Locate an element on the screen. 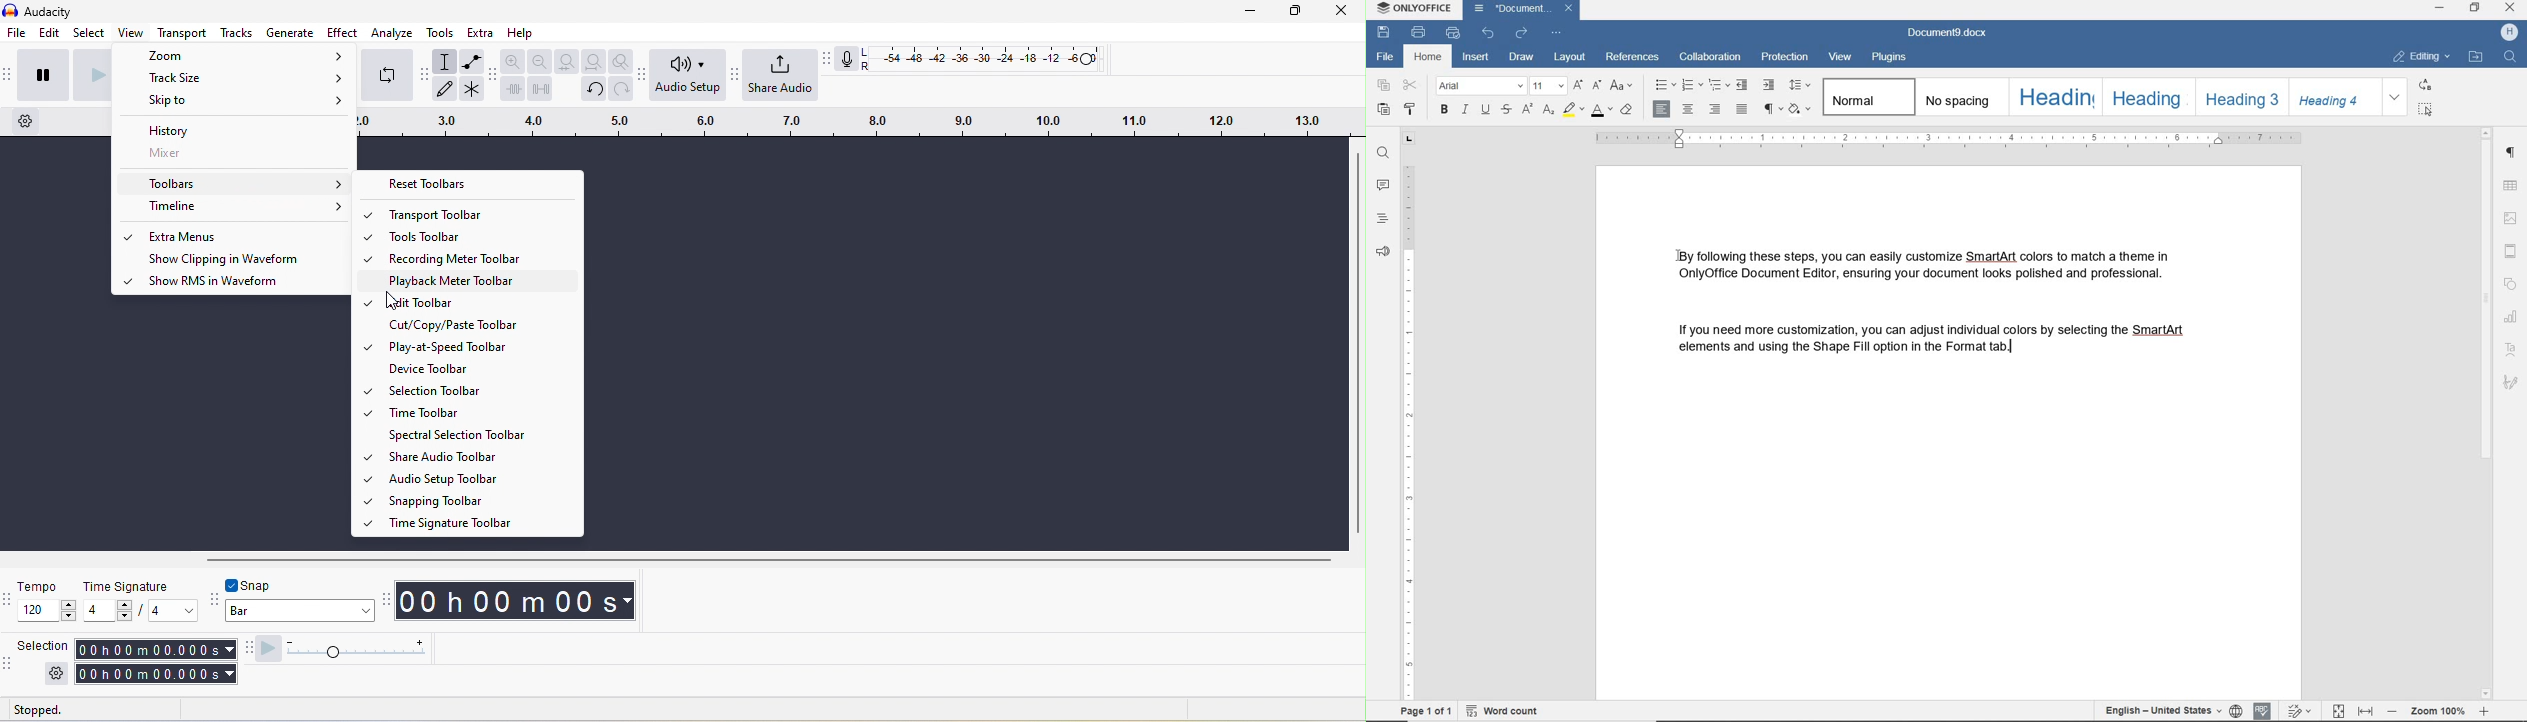  transport is located at coordinates (182, 32).